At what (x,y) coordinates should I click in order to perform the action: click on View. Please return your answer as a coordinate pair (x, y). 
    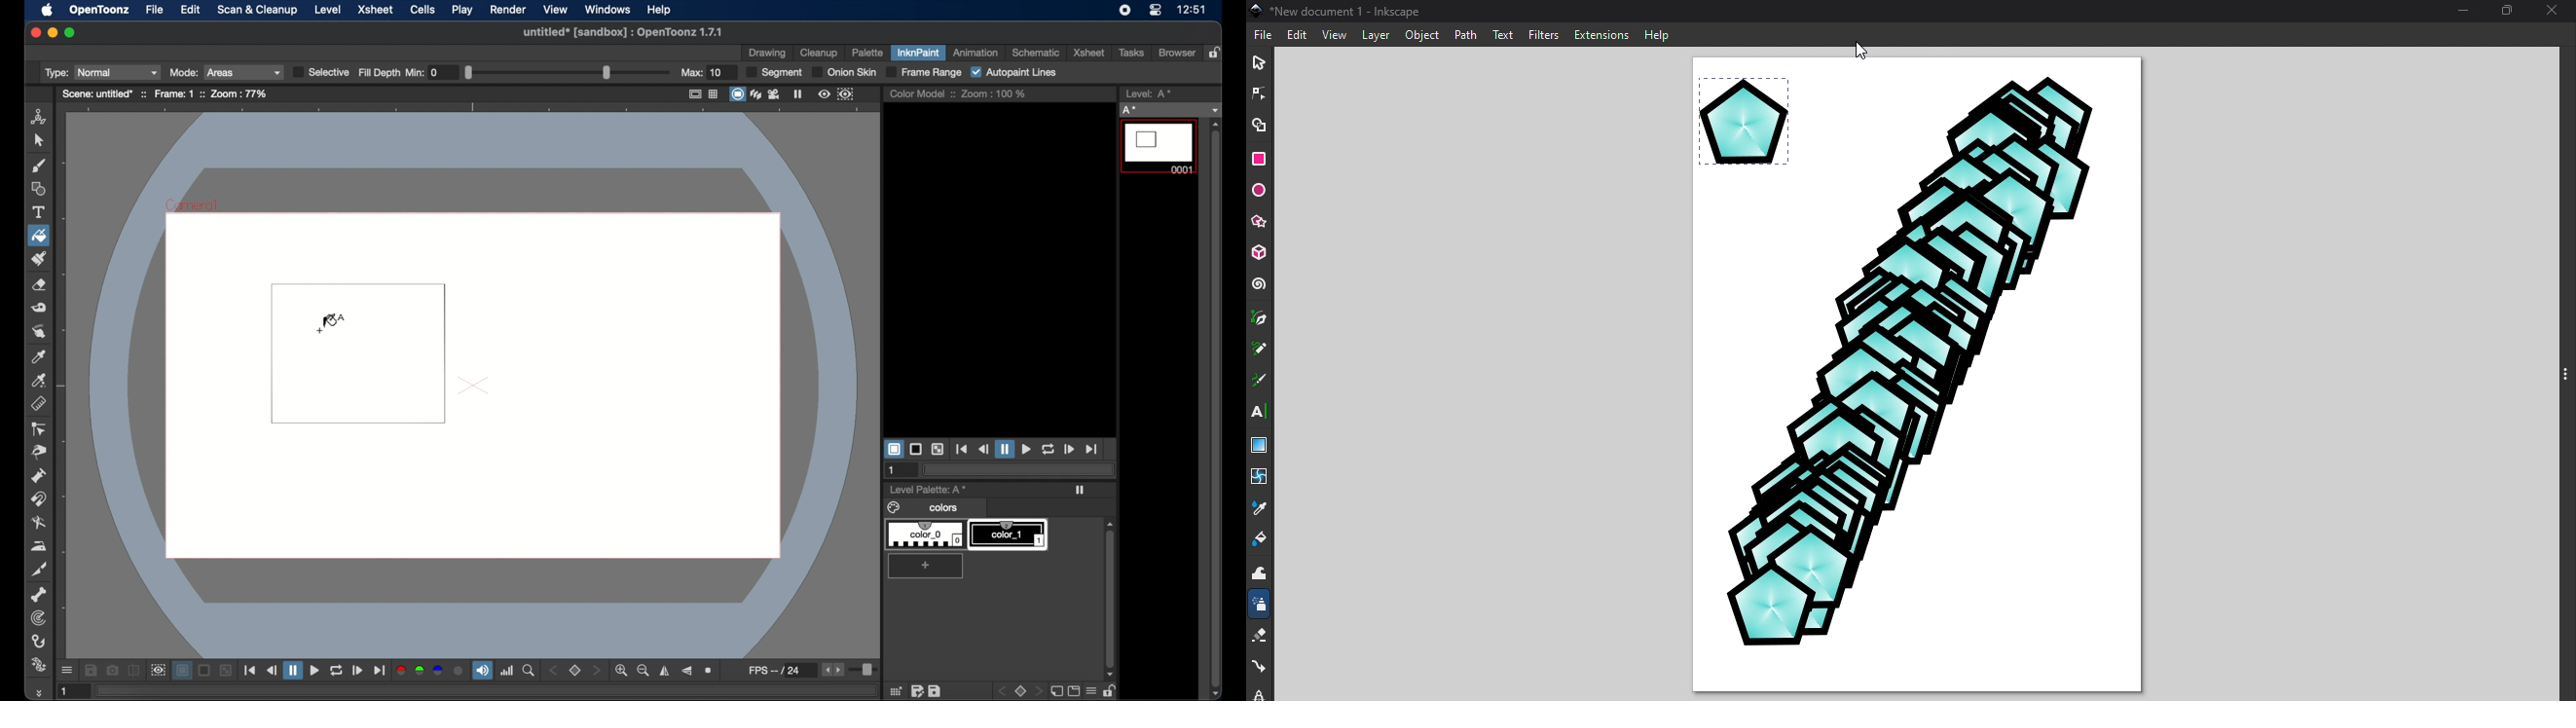
    Looking at the image, I should click on (1332, 35).